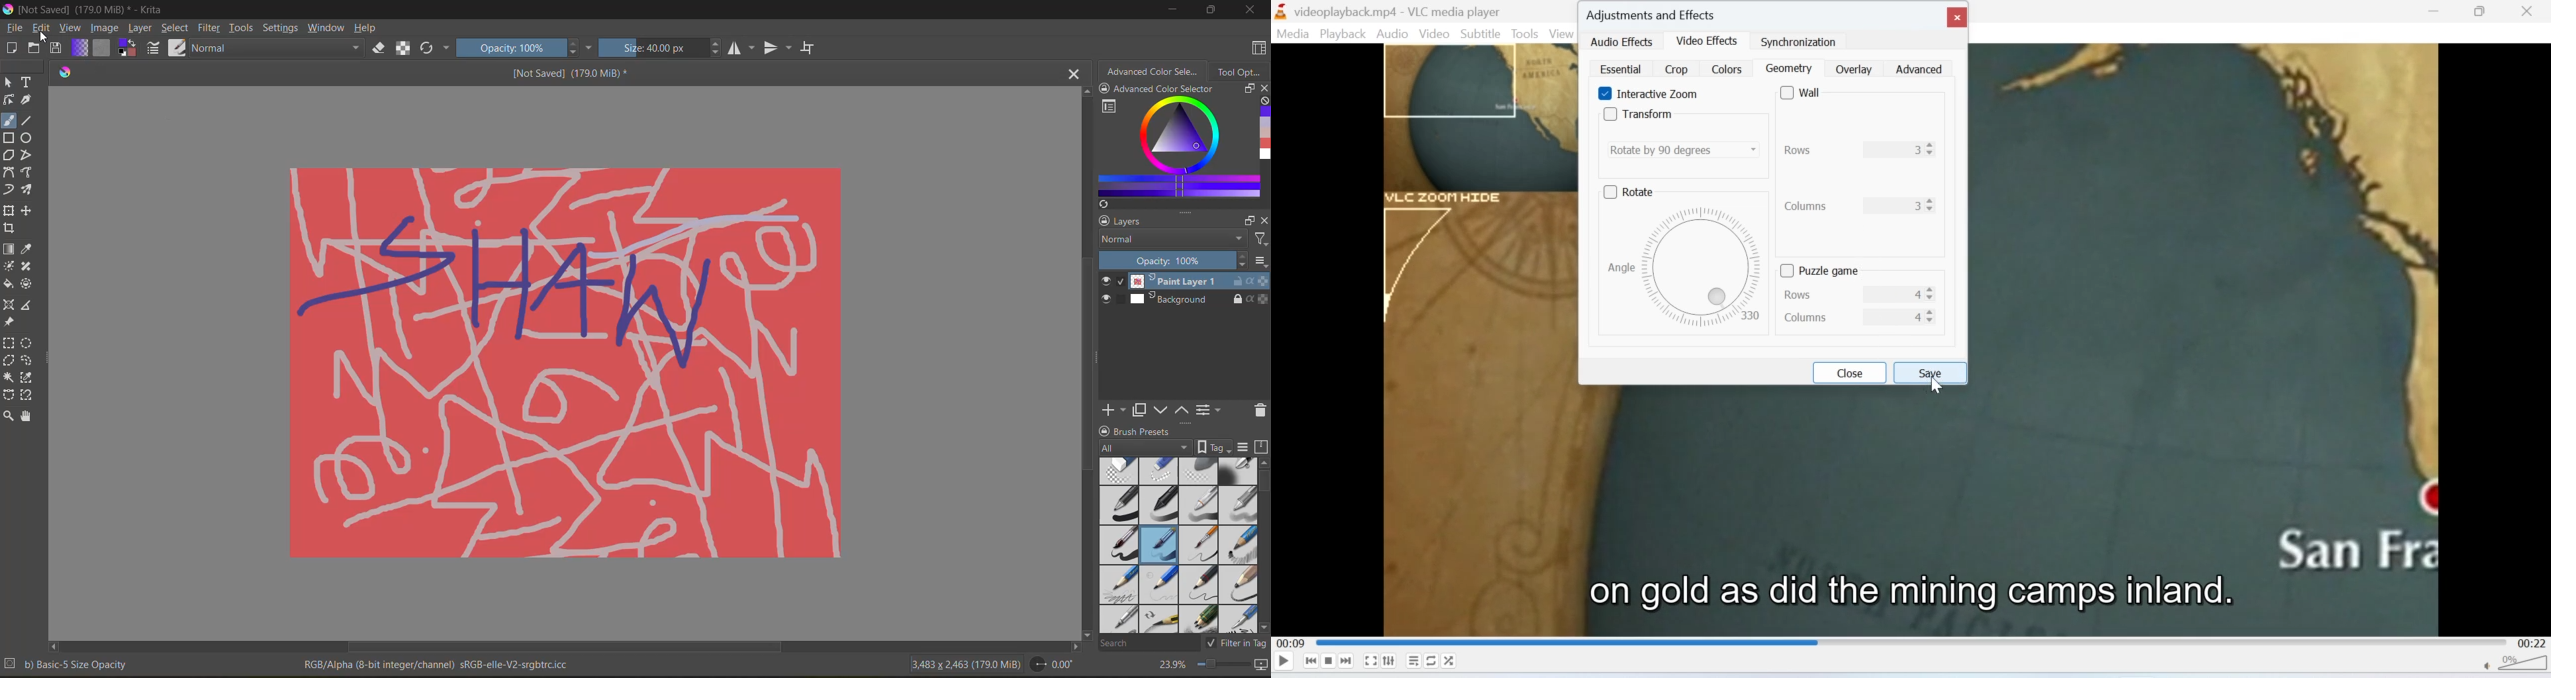  Describe the element at coordinates (1072, 643) in the screenshot. I see `scroll right` at that location.